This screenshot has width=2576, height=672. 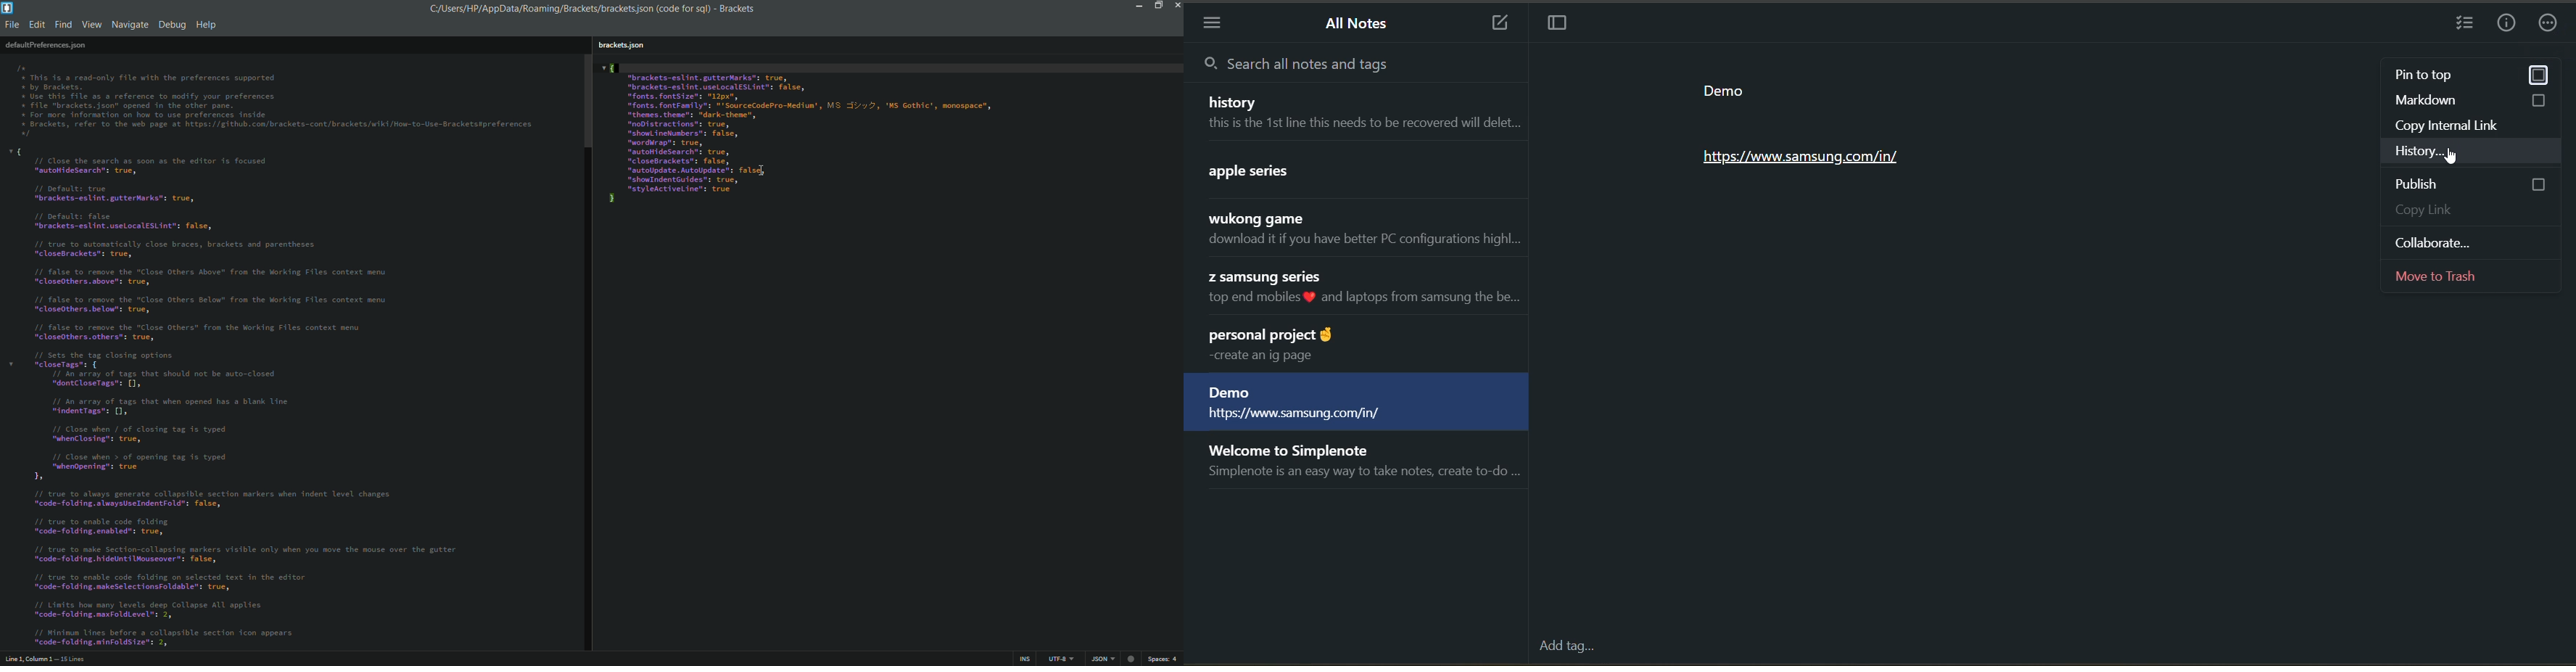 What do you see at coordinates (274, 398) in the screenshot?
I see `v{
// Close the search as soon as the editor is focused
“autoHidesearch": true,
// Default: true
“brackets-eslint.gutterMarks": true,
// Default: false
"brackets-eslint.useLocalesLint": false,
// true to automatically close braces, brackets and parentheses
"closeBrackets": true,
// false to remove the "Close Others Above" from the Working Files context menu
"closeothers.above": true,
// false to remove the "Close Others Below" from the Working Files context menu
"closeothers.below": true,
// false to remove the "Close Others" from the Working Files context menu
"closeOthers. others": true,
/1 sets the tag closing options
* “closeTags": {
// An array of tags that should not be auto-closed
"dontCloseTags": [1,
// An array of tags that when opened has a blank line
"indentTags": [1,
// Close when / of closing tag is typed
"whenClosing": true,
// Close when > of opening tag is typed
"whenOpening": true
by
// true to always generate collapsible section markers when indent level changes
"code-folding.alwaysUseIndentFold": false,
// true to enable code folding
"code-folding.enabled": true,
// true to make Section-collapsing markers visible only when you move the mouse over the gutter
"code-folding.hideuntilMouseover®: false,
// true to enable code folding on selected text in the editor
"code-folding.makeselectionsFoldable": true,
// Limits how many levels deep Collapse ALL applies
"code-folding.maxFoldLevel™: 2,
// Minimum Lines before a collapsible section icon appears
“code-folding.minFoldsize": 2,` at bounding box center [274, 398].